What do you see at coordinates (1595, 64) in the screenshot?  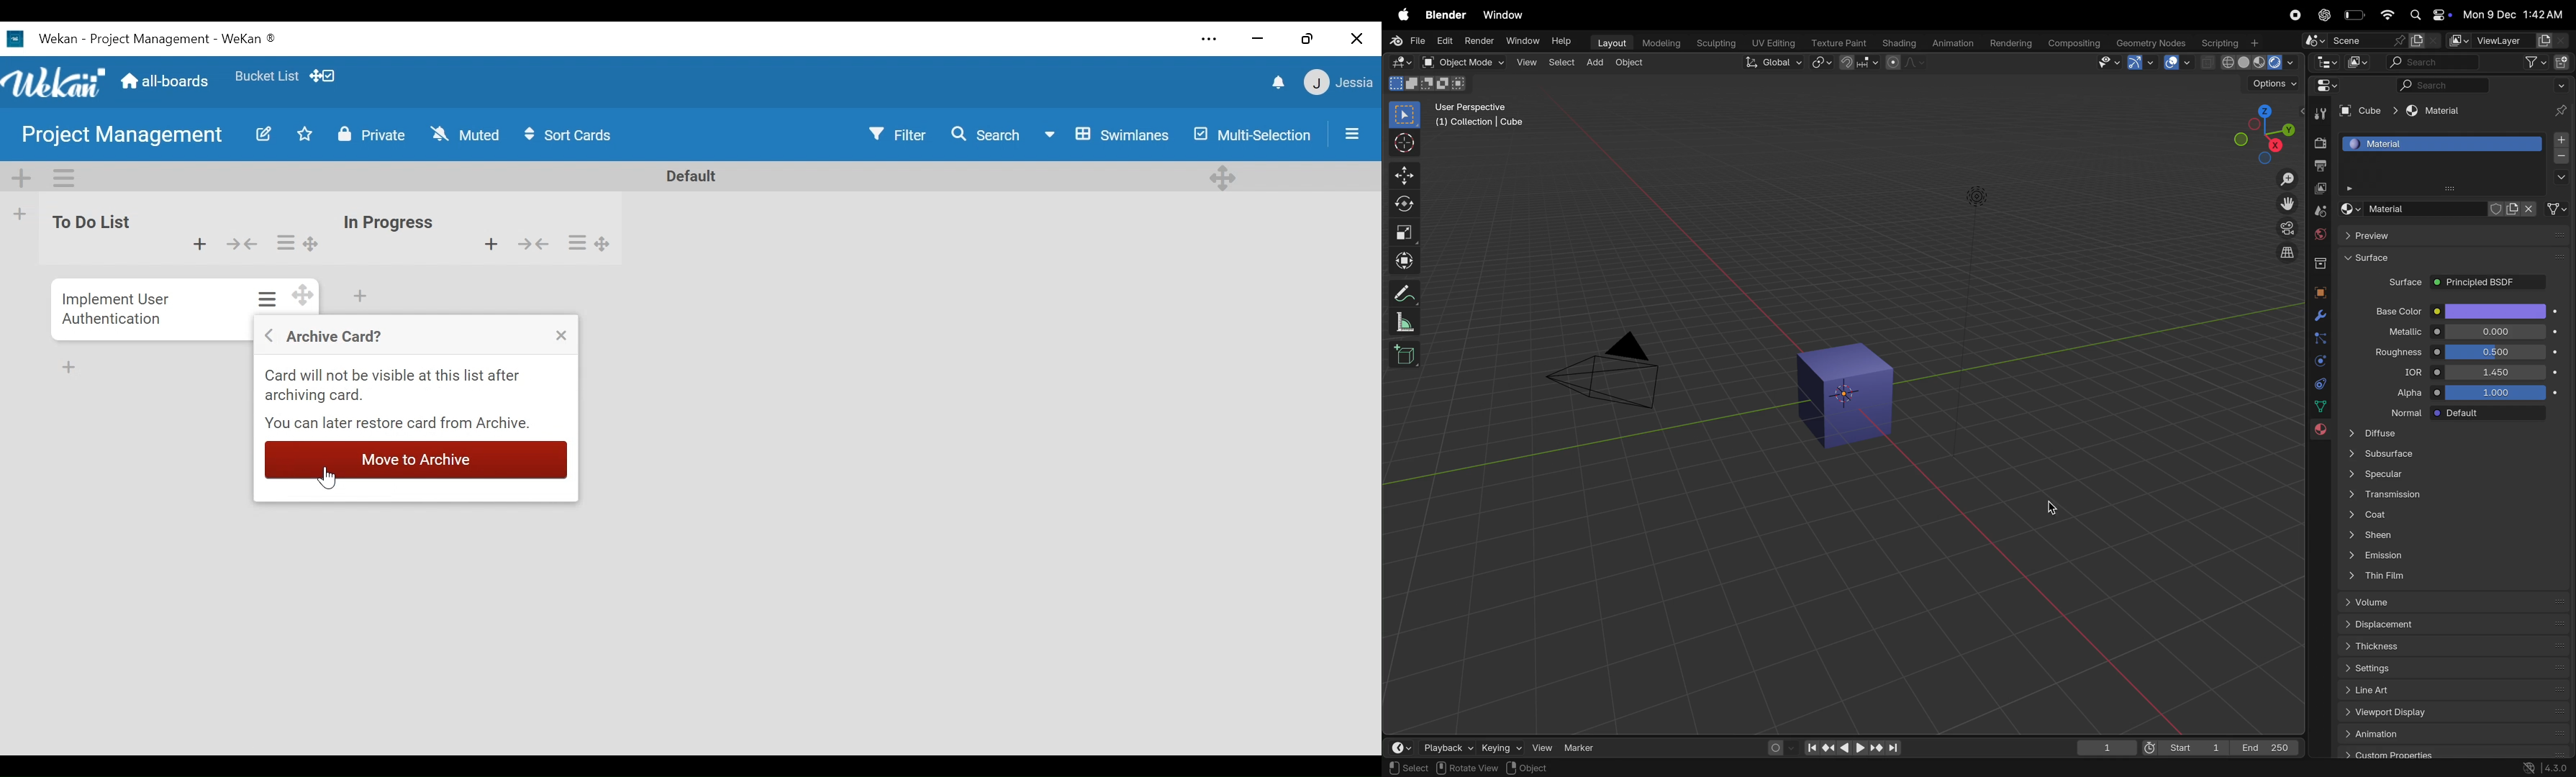 I see `add` at bounding box center [1595, 64].